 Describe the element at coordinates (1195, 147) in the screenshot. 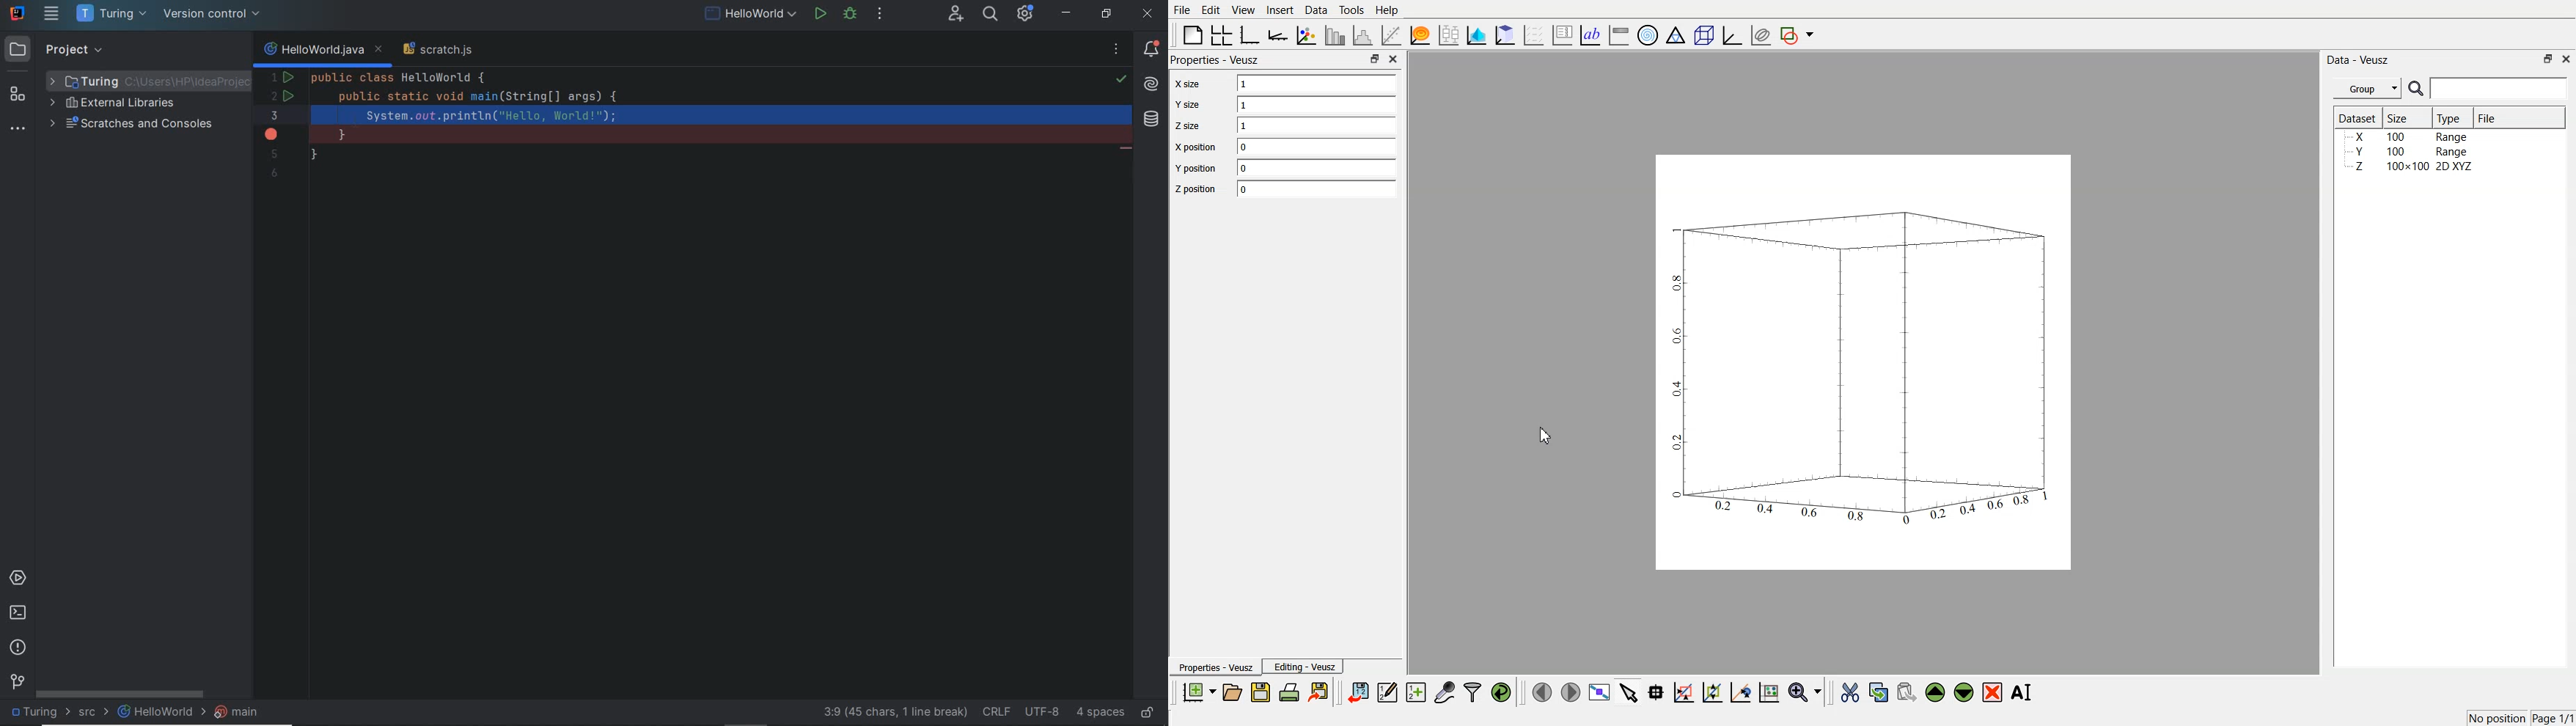

I see `X position` at that location.